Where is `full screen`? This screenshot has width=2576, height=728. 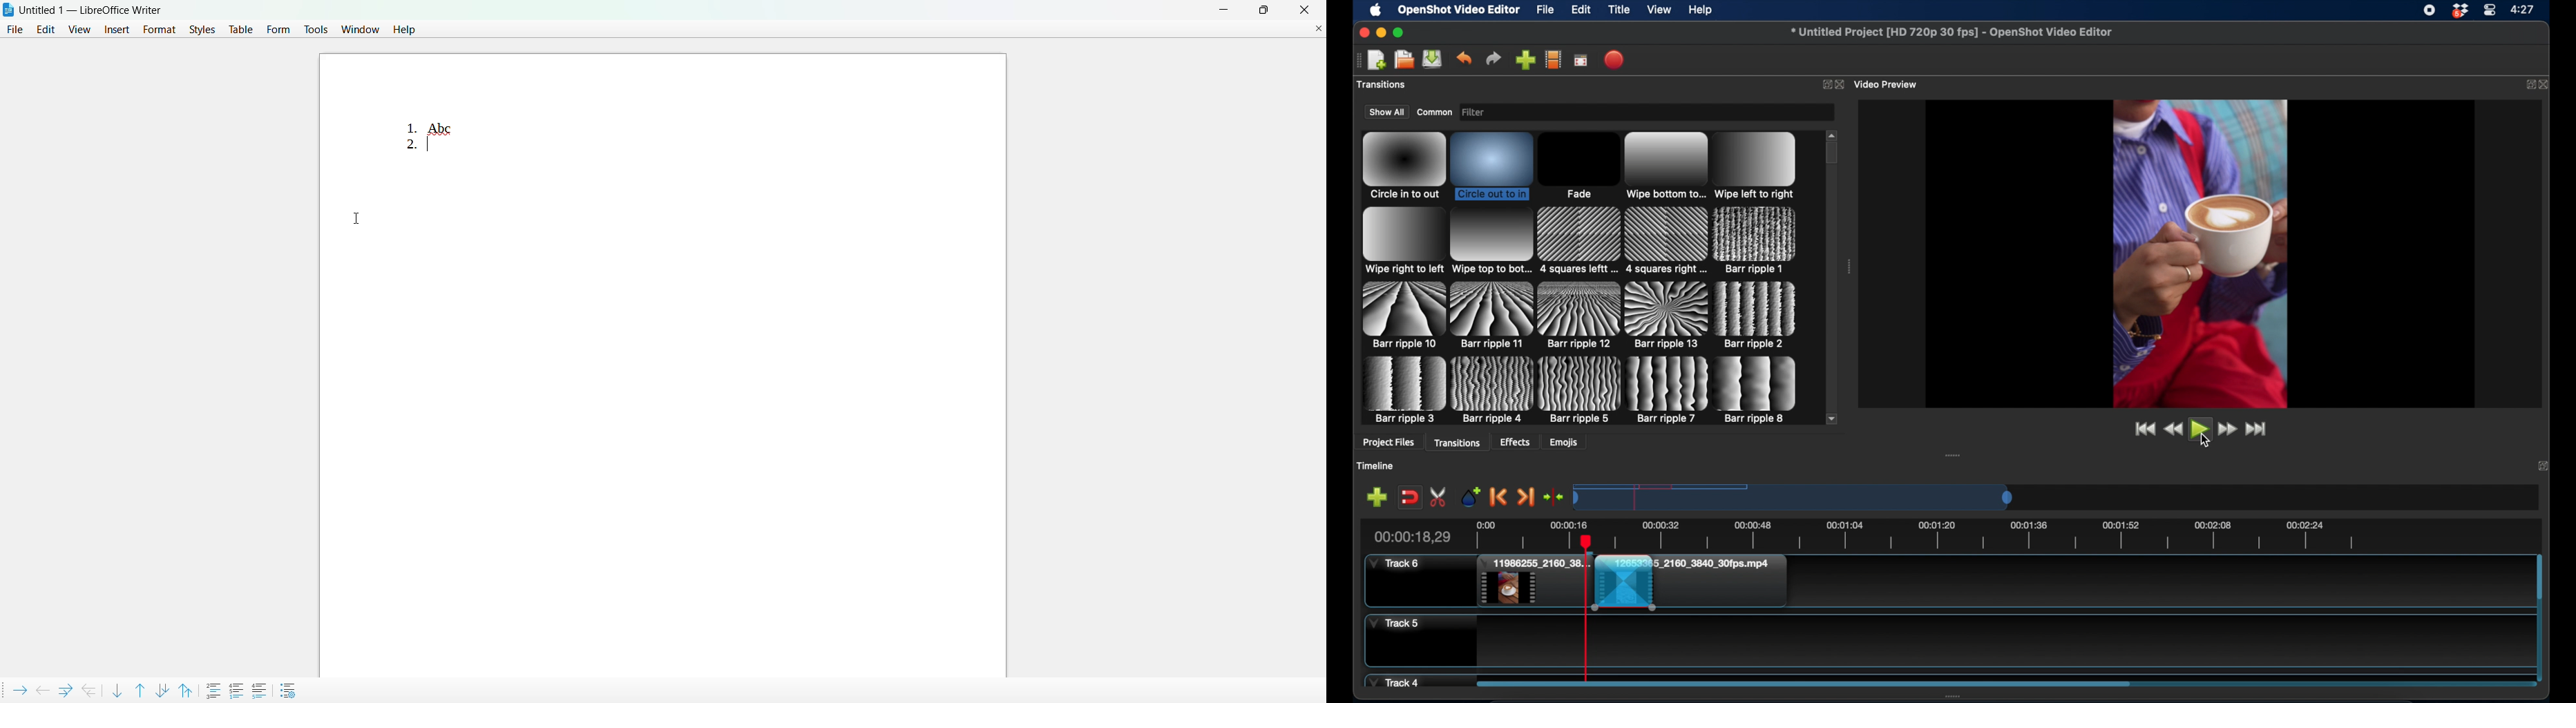 full screen is located at coordinates (1582, 59).